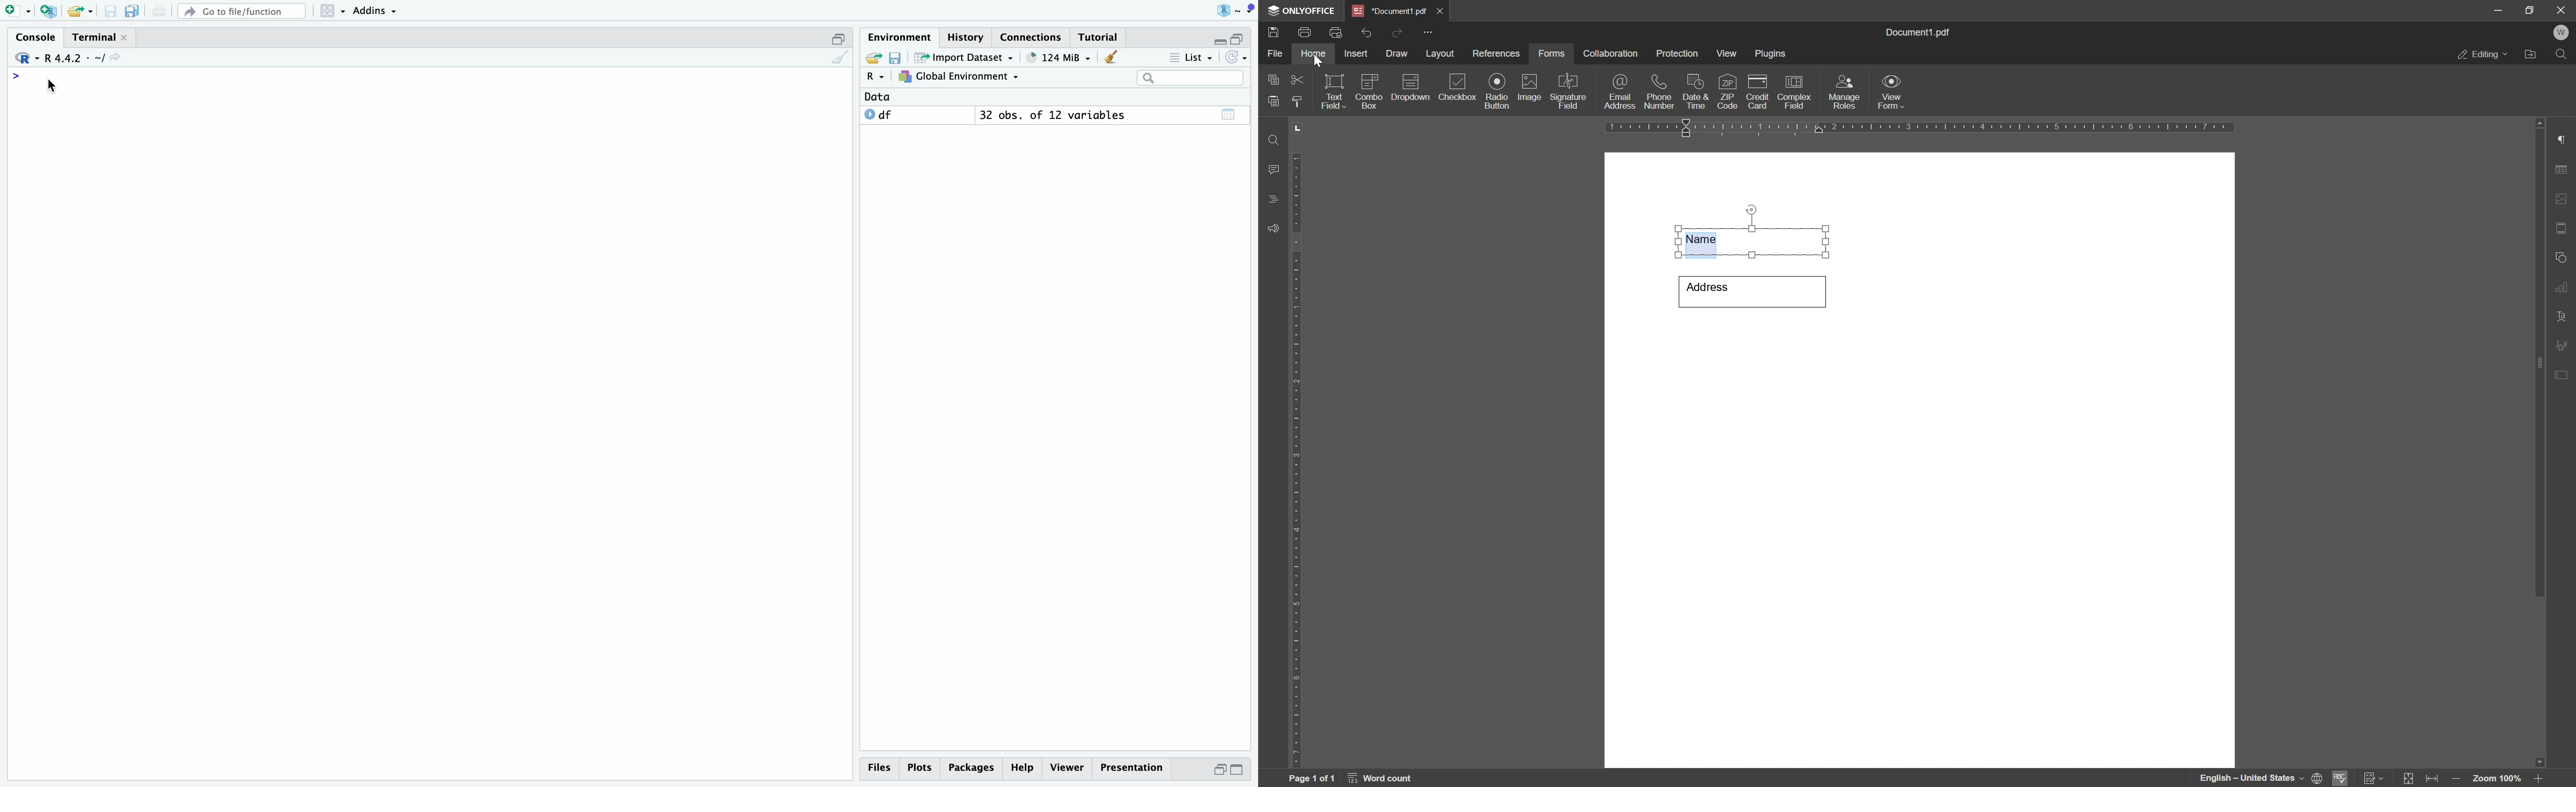 The height and width of the screenshot is (812, 2576). I want to click on page 1 of 1, so click(1311, 779).